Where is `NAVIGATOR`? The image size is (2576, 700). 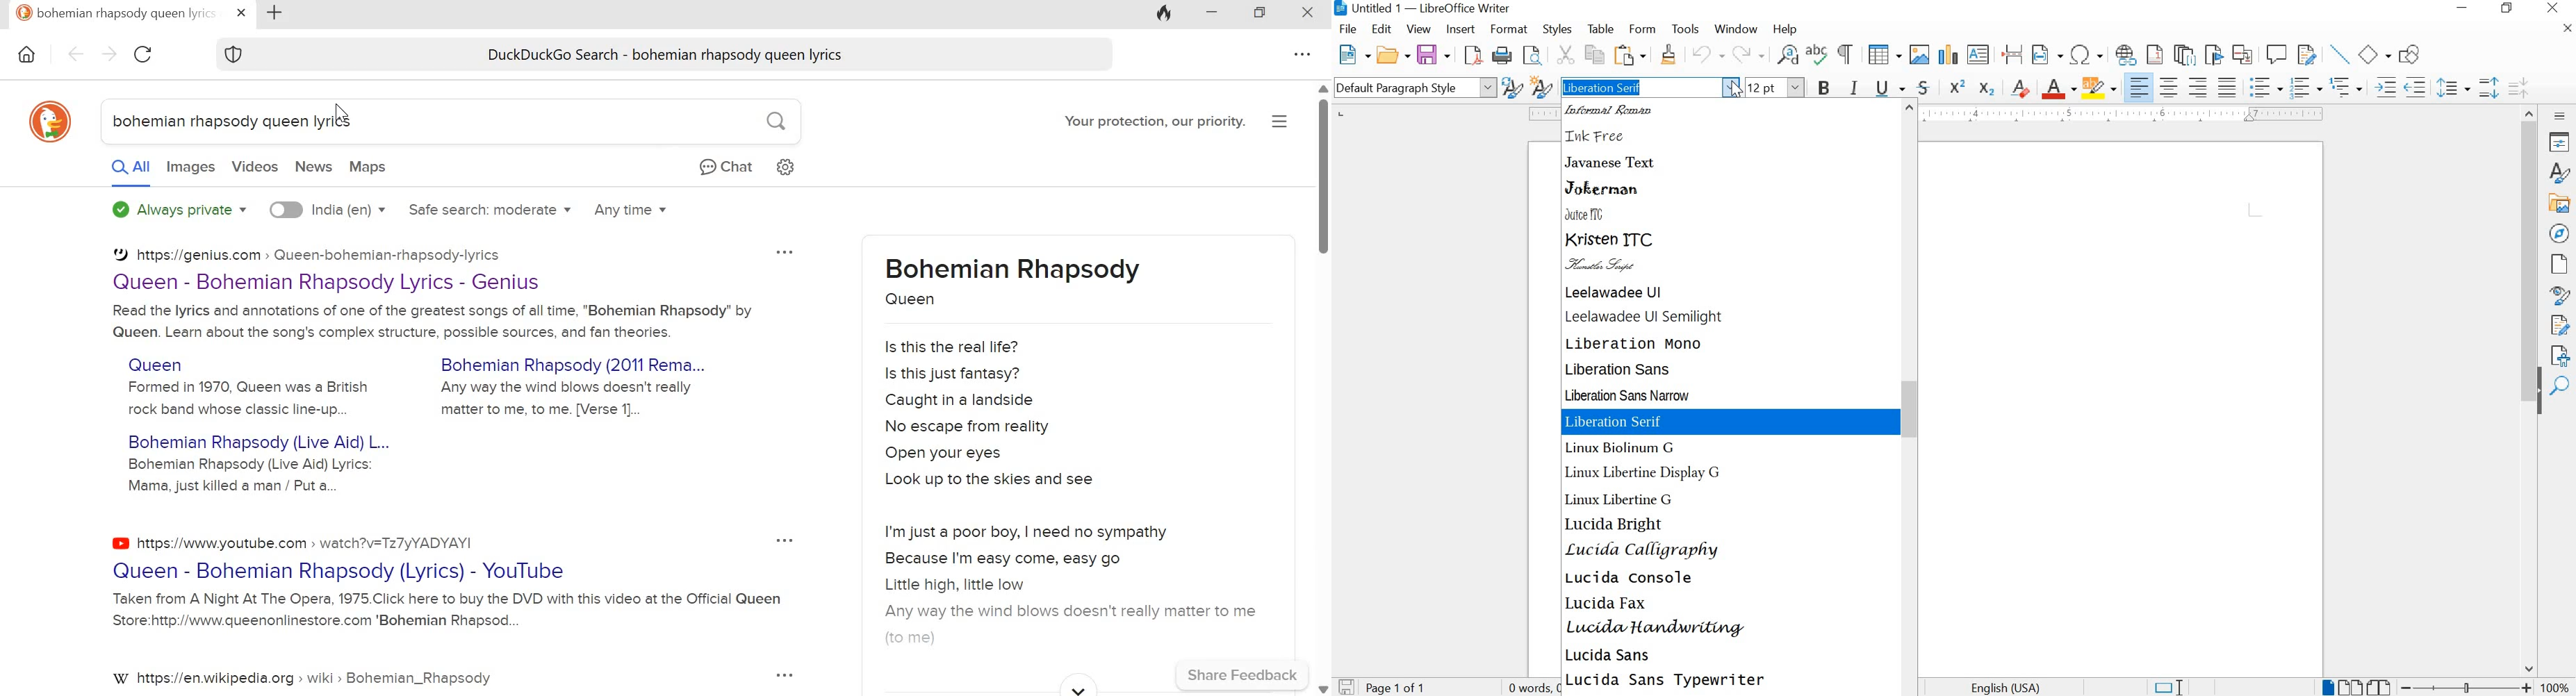
NAVIGATOR is located at coordinates (2559, 233).